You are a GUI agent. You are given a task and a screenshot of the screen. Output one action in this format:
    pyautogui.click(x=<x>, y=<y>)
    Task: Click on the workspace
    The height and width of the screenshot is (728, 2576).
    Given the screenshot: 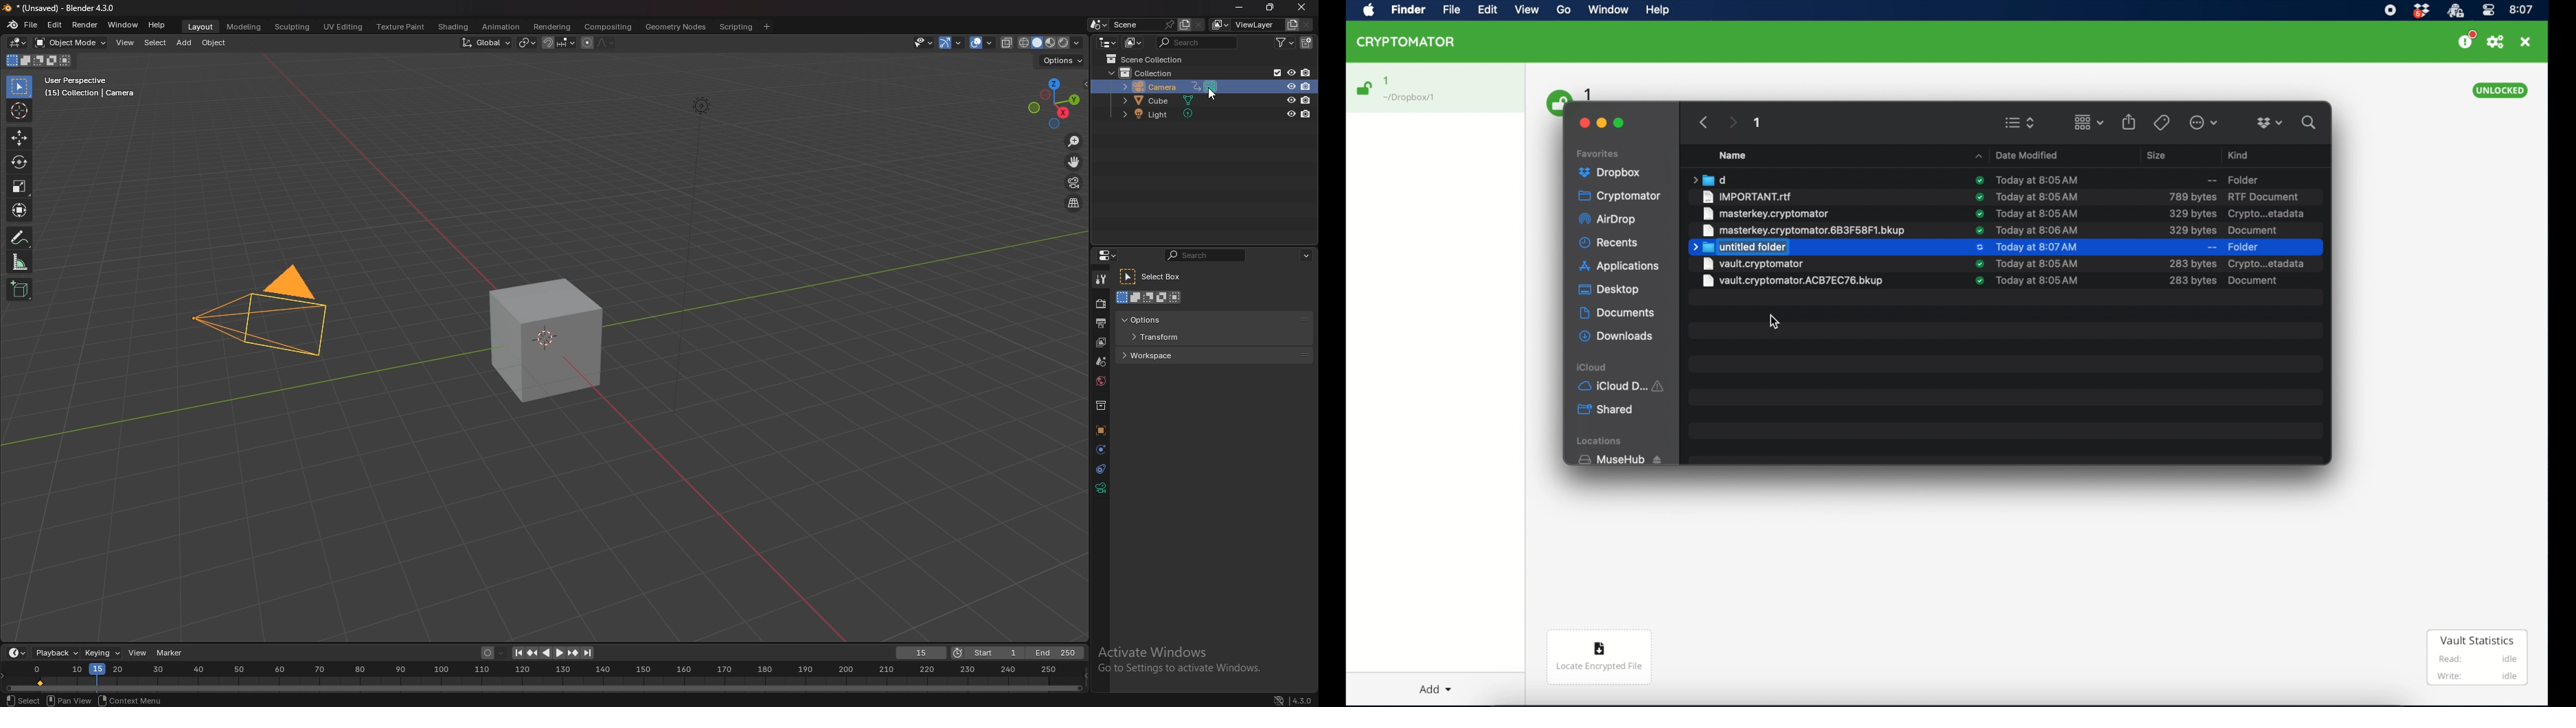 What is the action you would take?
    pyautogui.click(x=1164, y=354)
    